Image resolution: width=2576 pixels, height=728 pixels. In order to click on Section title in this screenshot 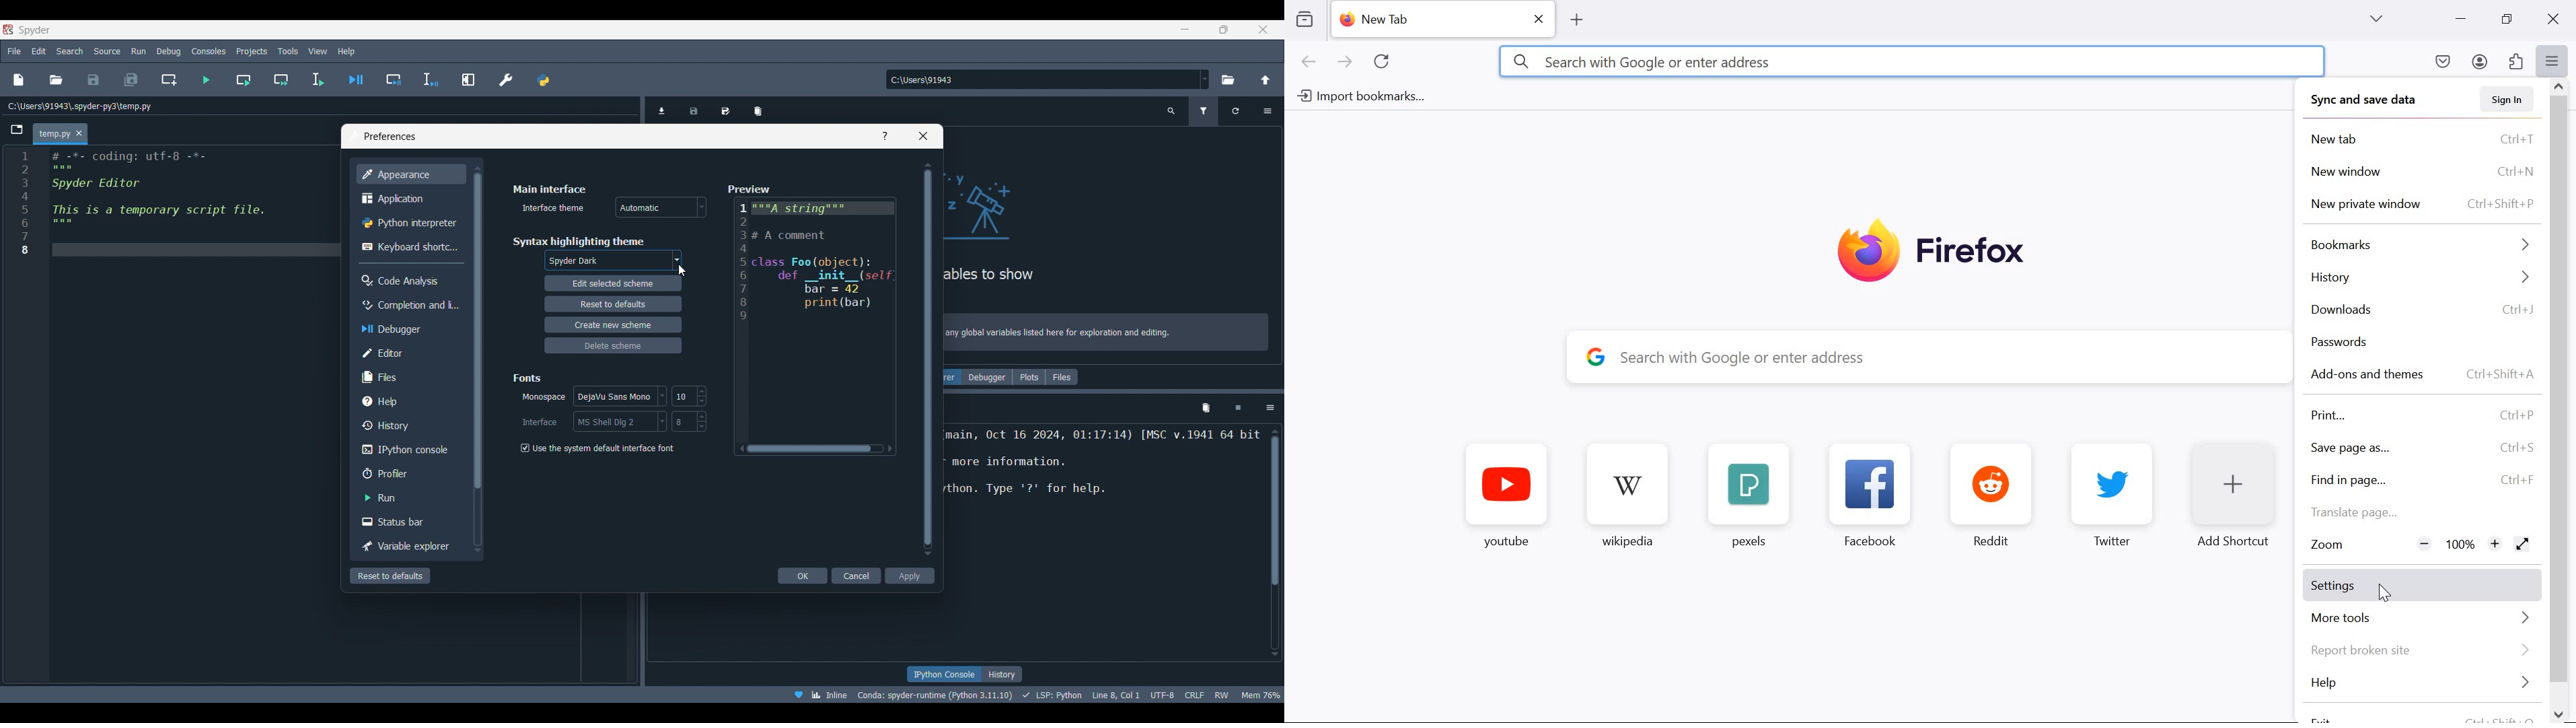, I will do `click(578, 242)`.